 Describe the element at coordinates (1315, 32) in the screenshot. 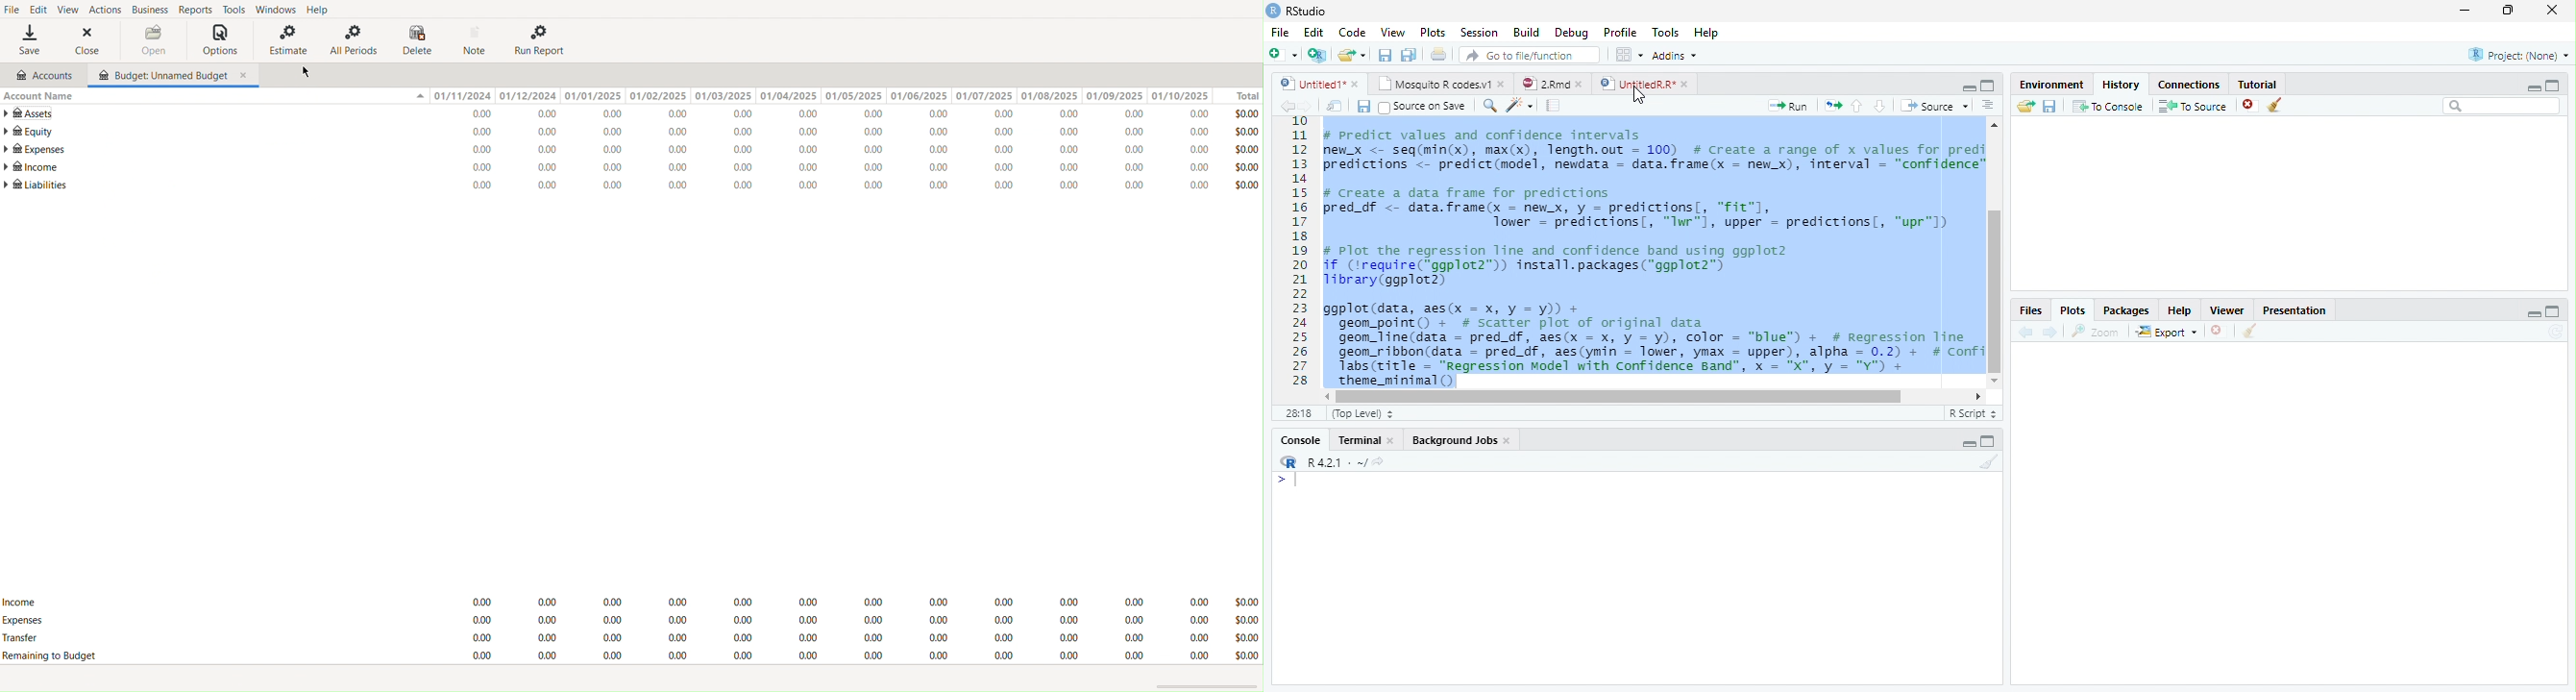

I see `Edit` at that location.